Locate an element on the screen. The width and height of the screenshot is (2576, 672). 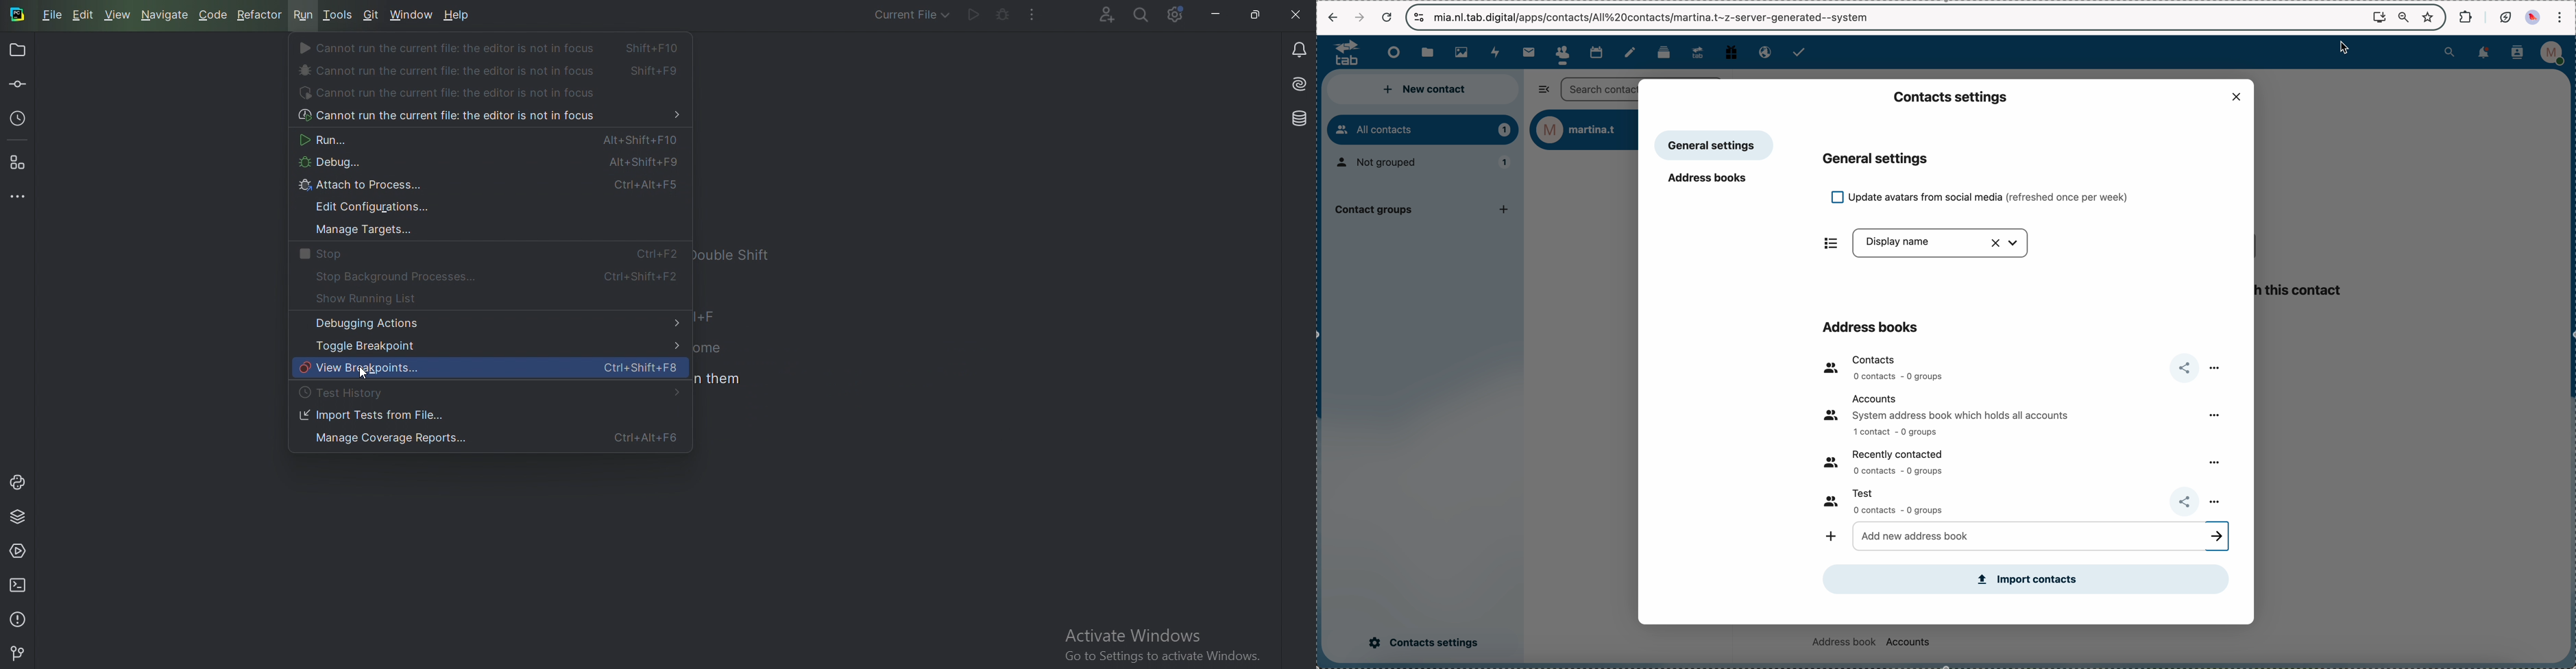
photos is located at coordinates (1463, 52).